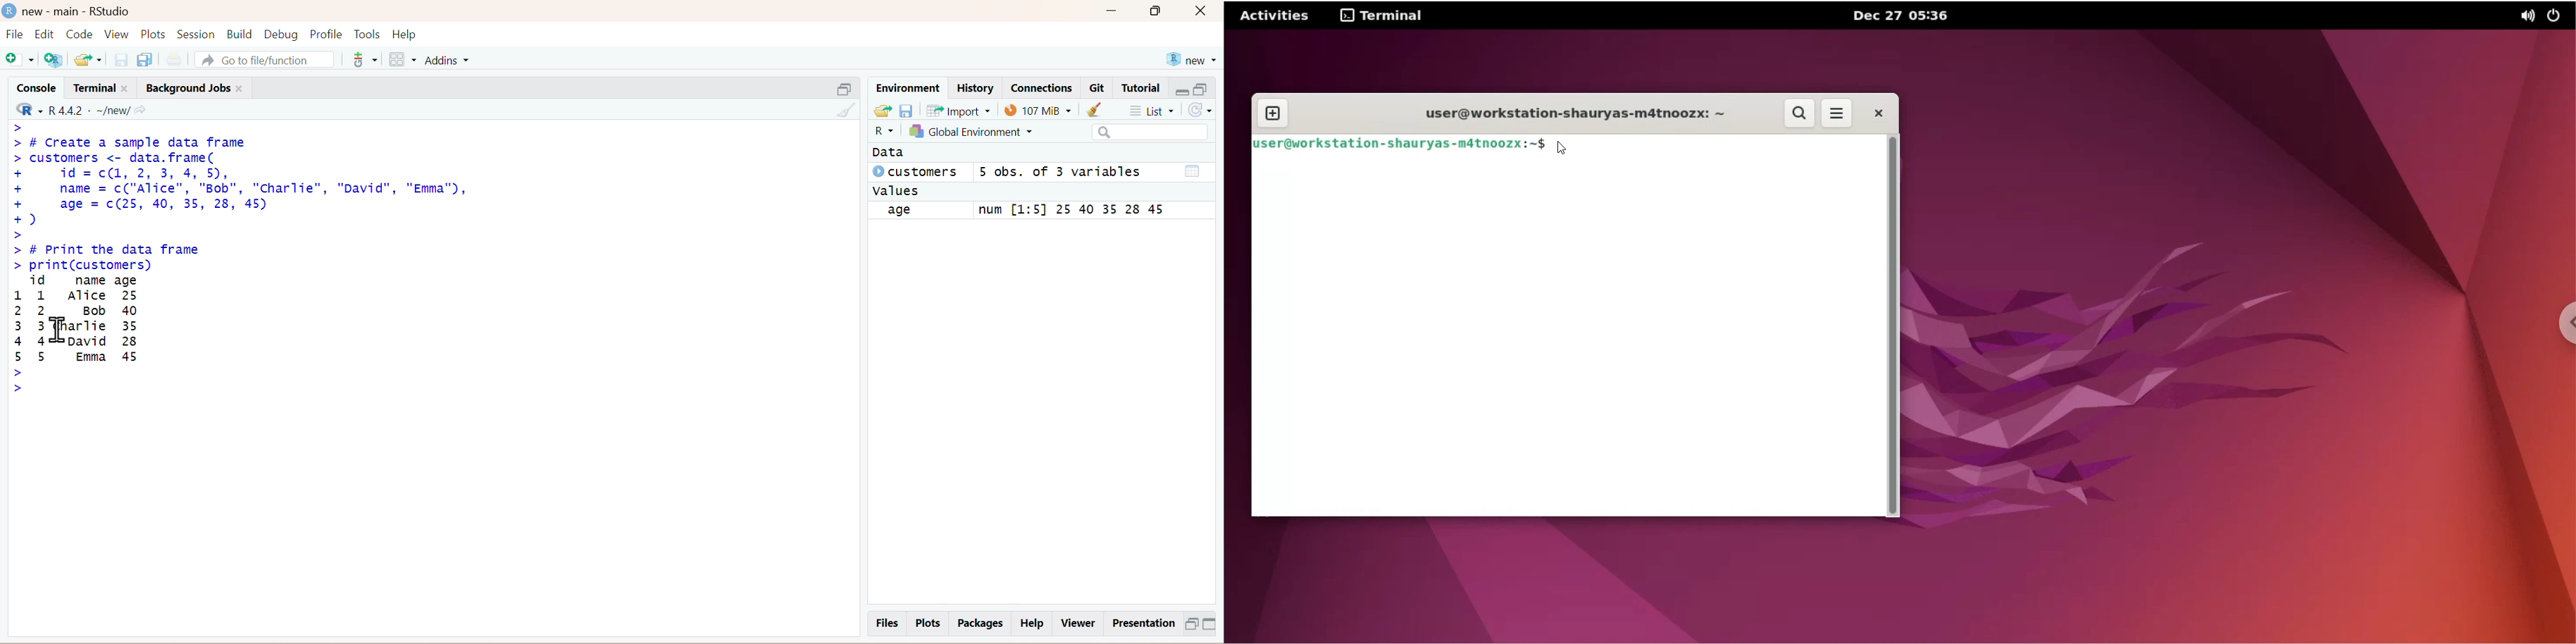 The width and height of the screenshot is (2576, 644). I want to click on save workspace as, so click(908, 110).